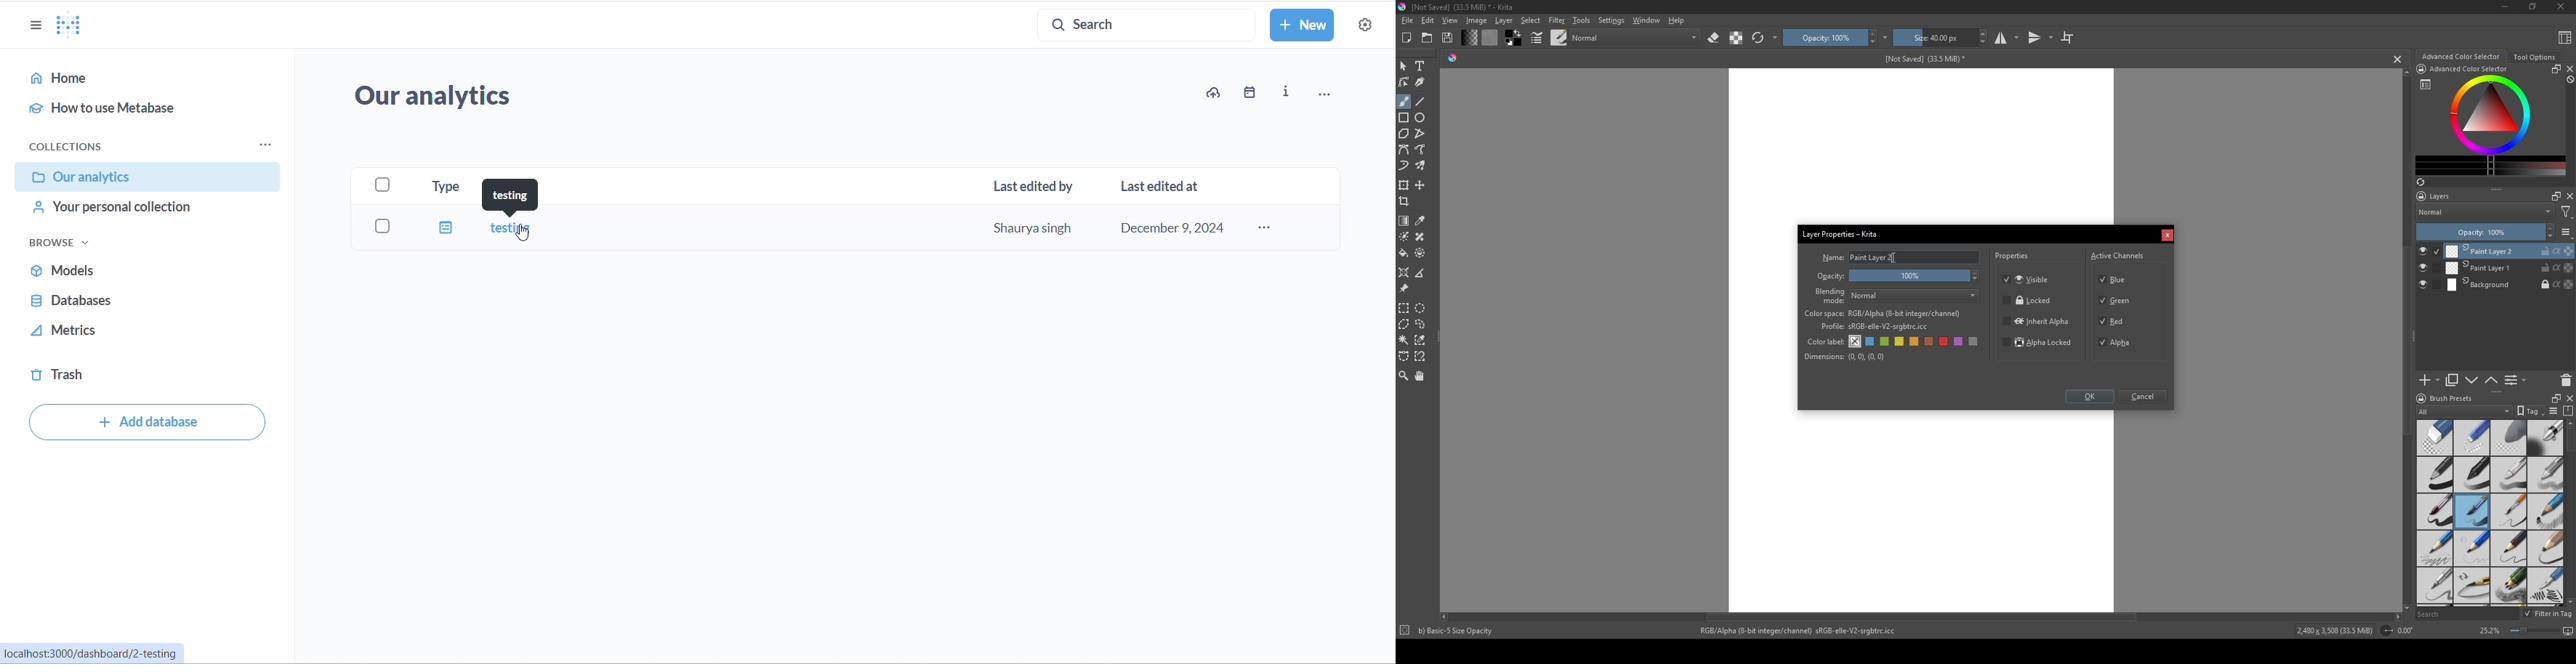 The image size is (2576, 672). What do you see at coordinates (2569, 602) in the screenshot?
I see `scroll down` at bounding box center [2569, 602].